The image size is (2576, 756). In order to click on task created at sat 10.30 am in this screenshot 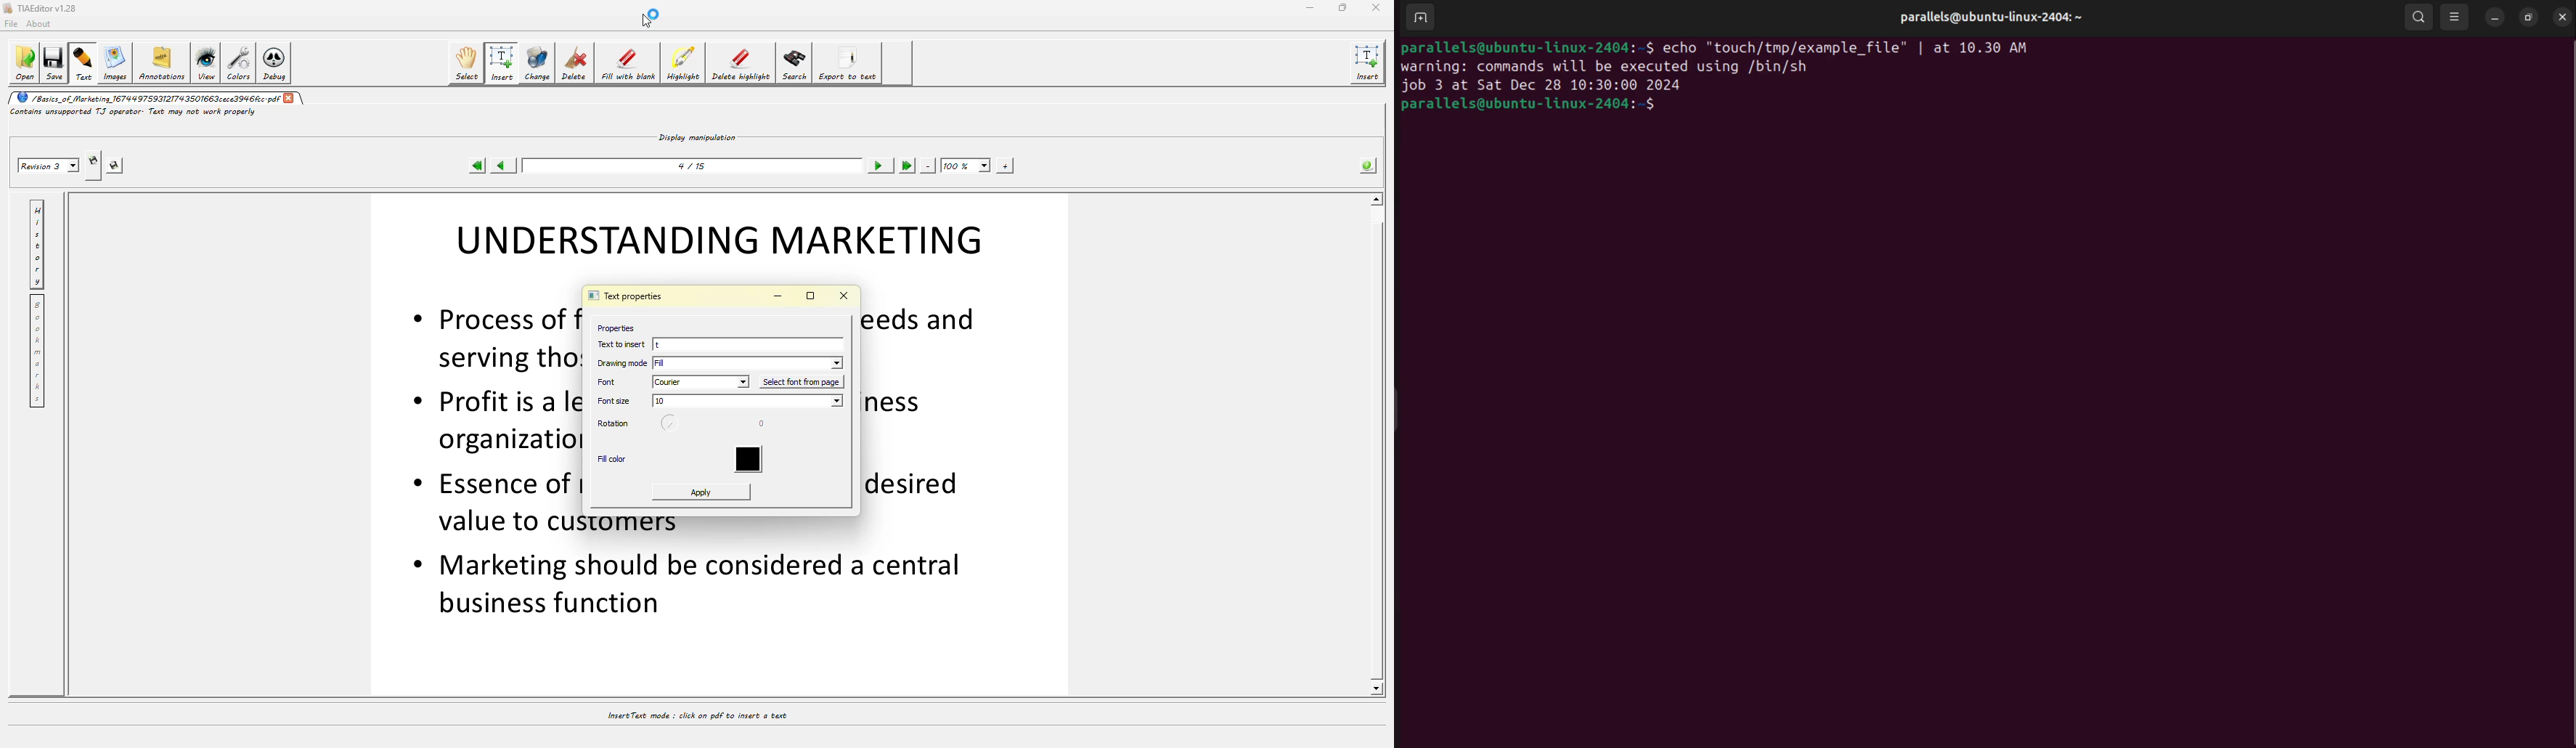, I will do `click(1548, 87)`.